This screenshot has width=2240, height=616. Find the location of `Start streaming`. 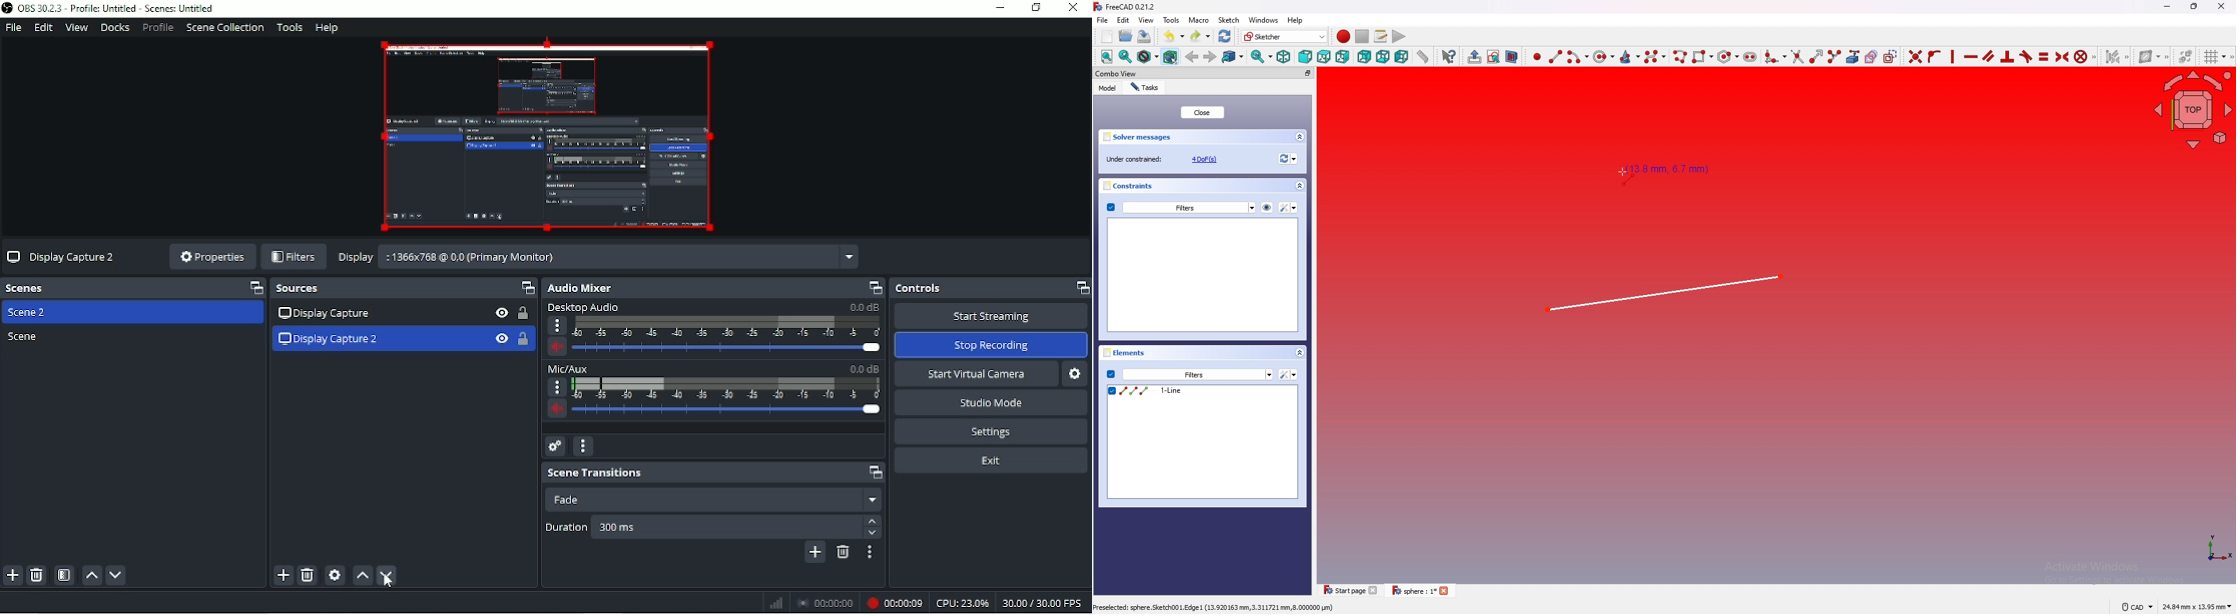

Start streaming is located at coordinates (990, 316).